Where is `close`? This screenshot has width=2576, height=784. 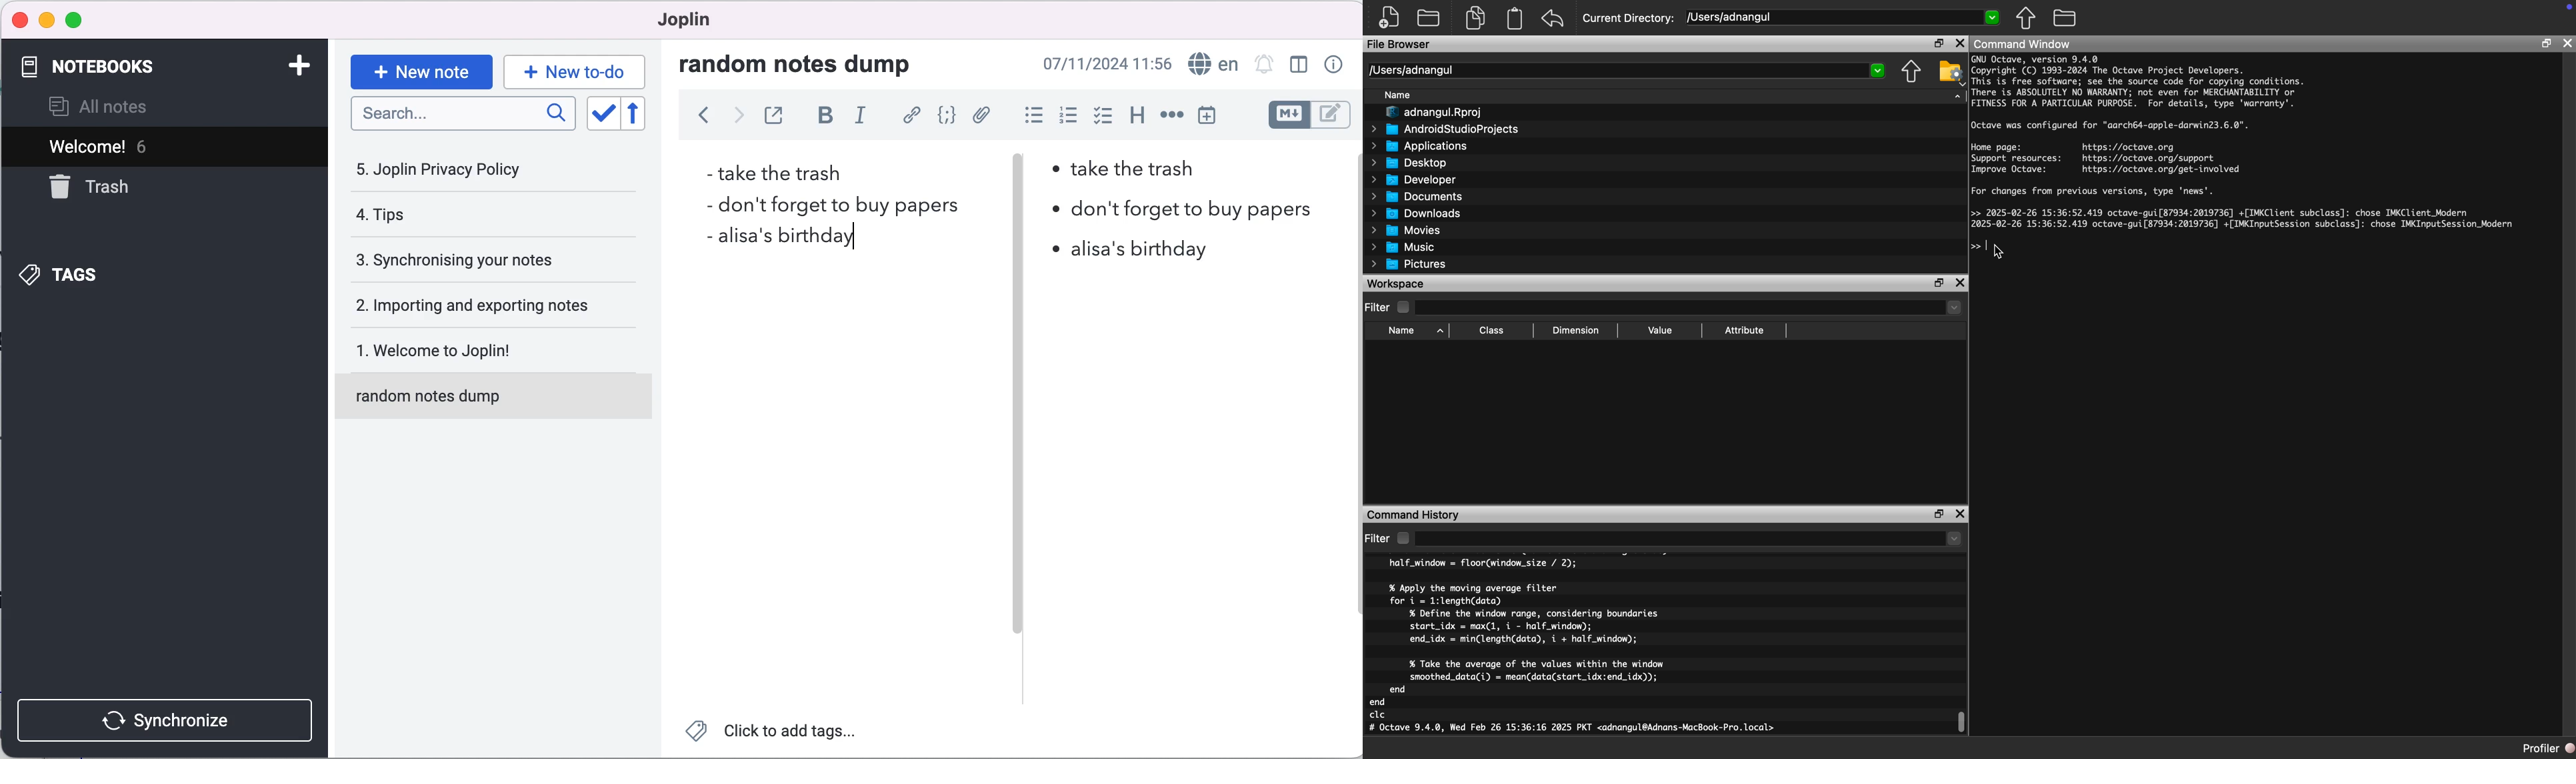 close is located at coordinates (19, 19).